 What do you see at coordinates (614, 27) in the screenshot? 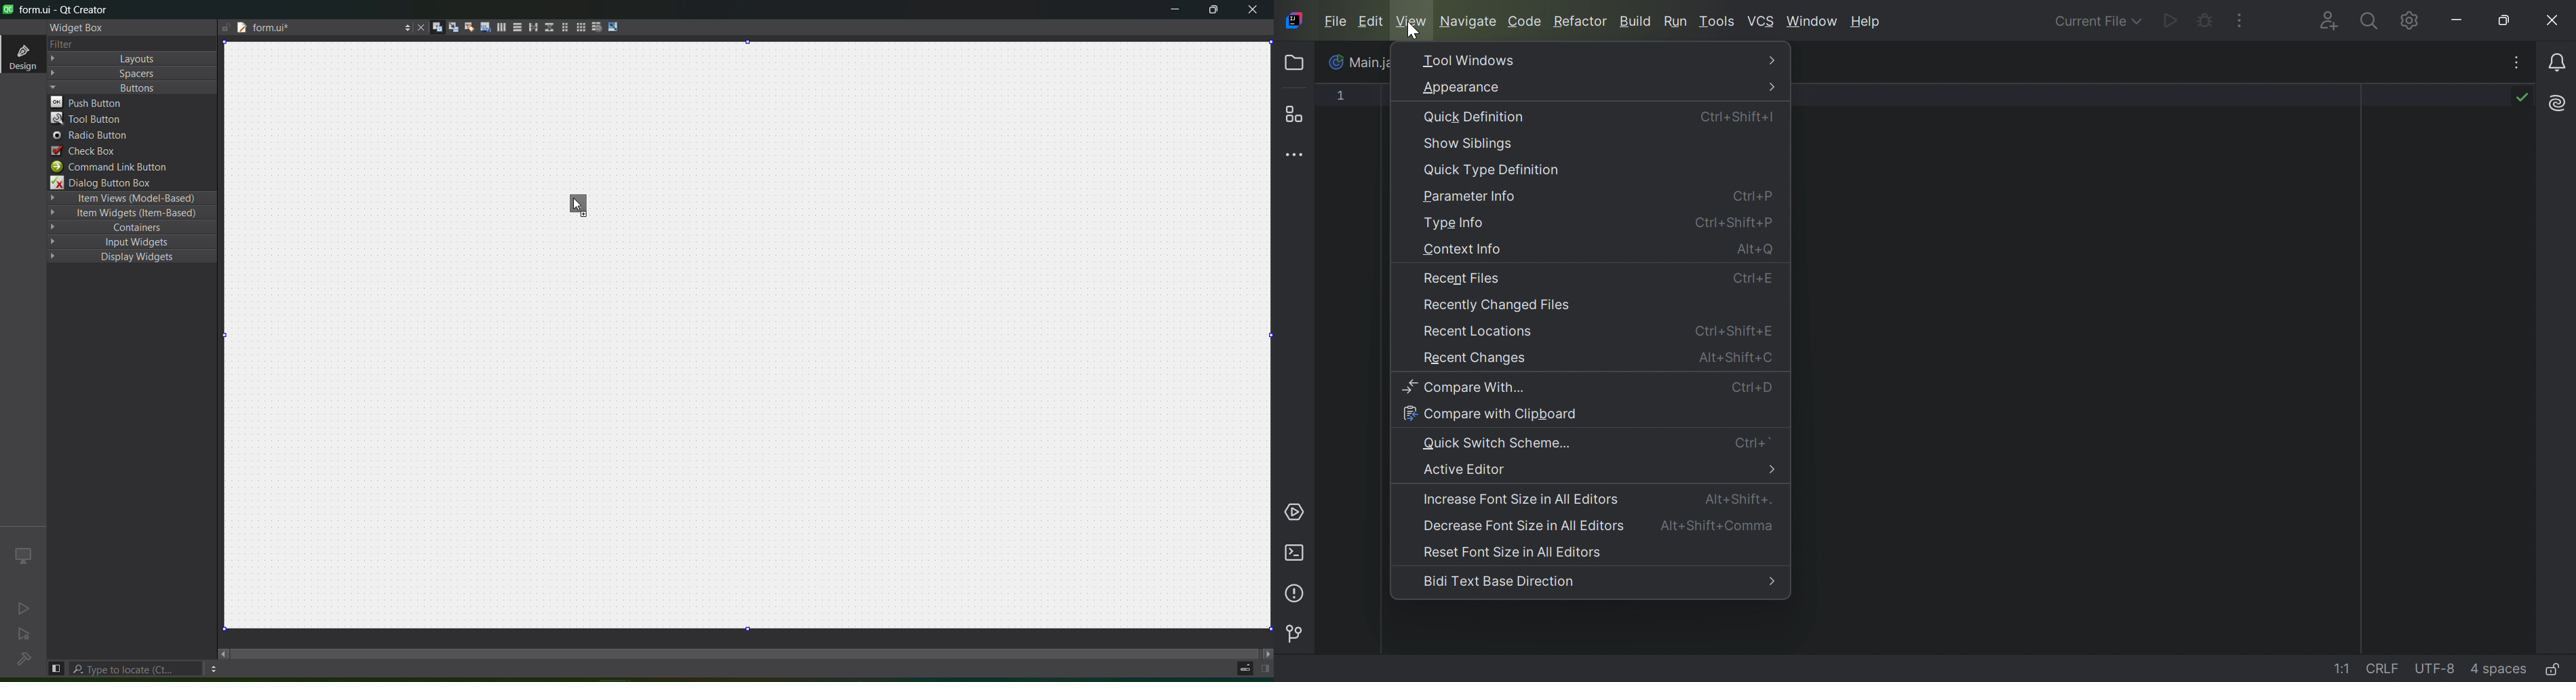
I see `adjust size` at bounding box center [614, 27].